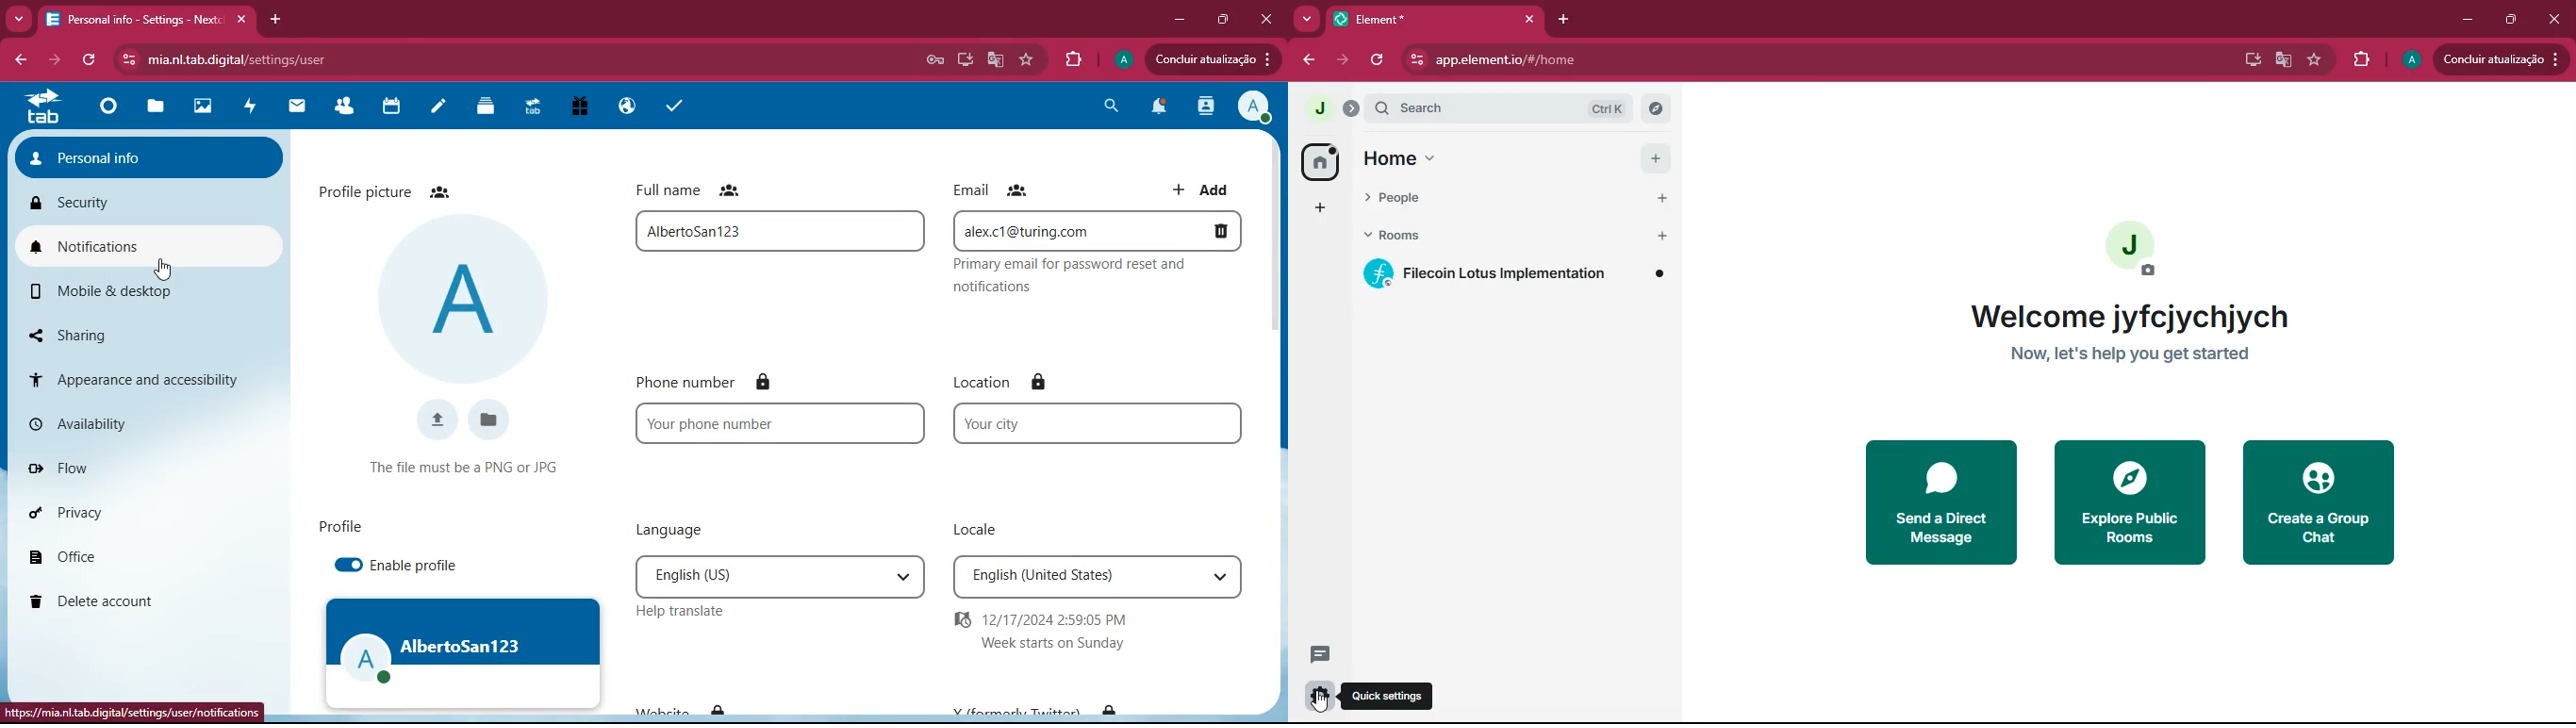 The height and width of the screenshot is (728, 2576). What do you see at coordinates (1320, 160) in the screenshot?
I see `home` at bounding box center [1320, 160].